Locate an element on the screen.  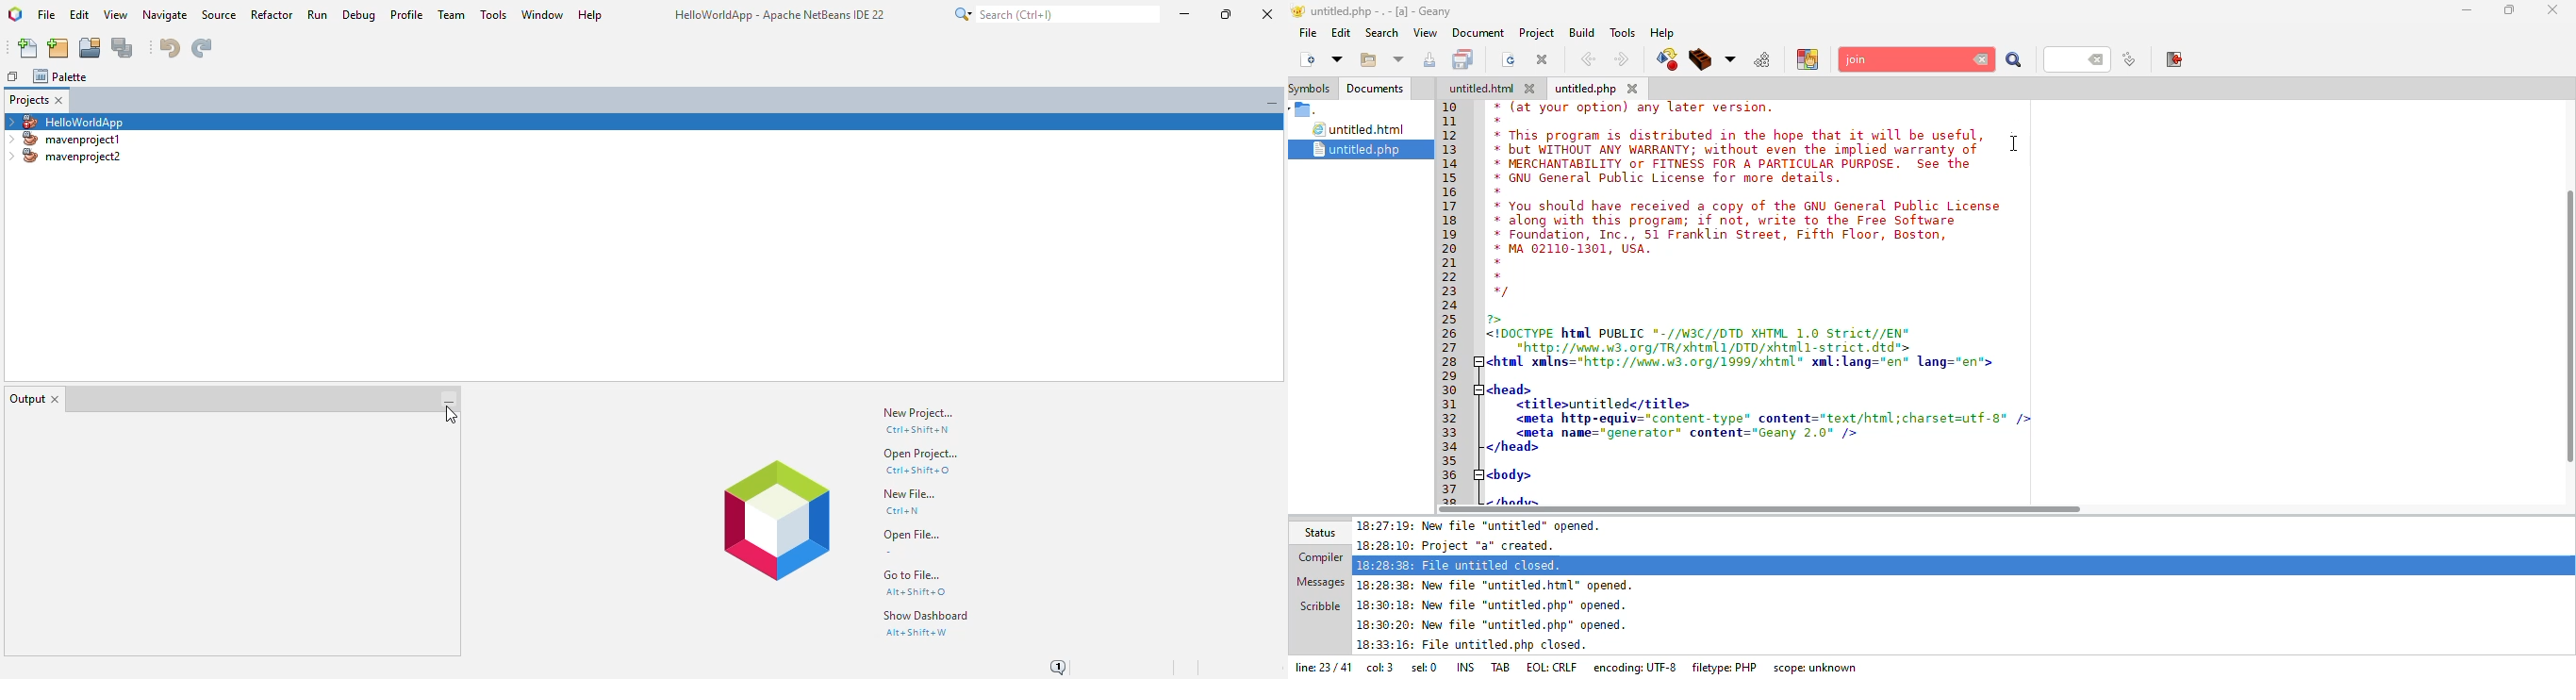
exit is located at coordinates (2175, 59).